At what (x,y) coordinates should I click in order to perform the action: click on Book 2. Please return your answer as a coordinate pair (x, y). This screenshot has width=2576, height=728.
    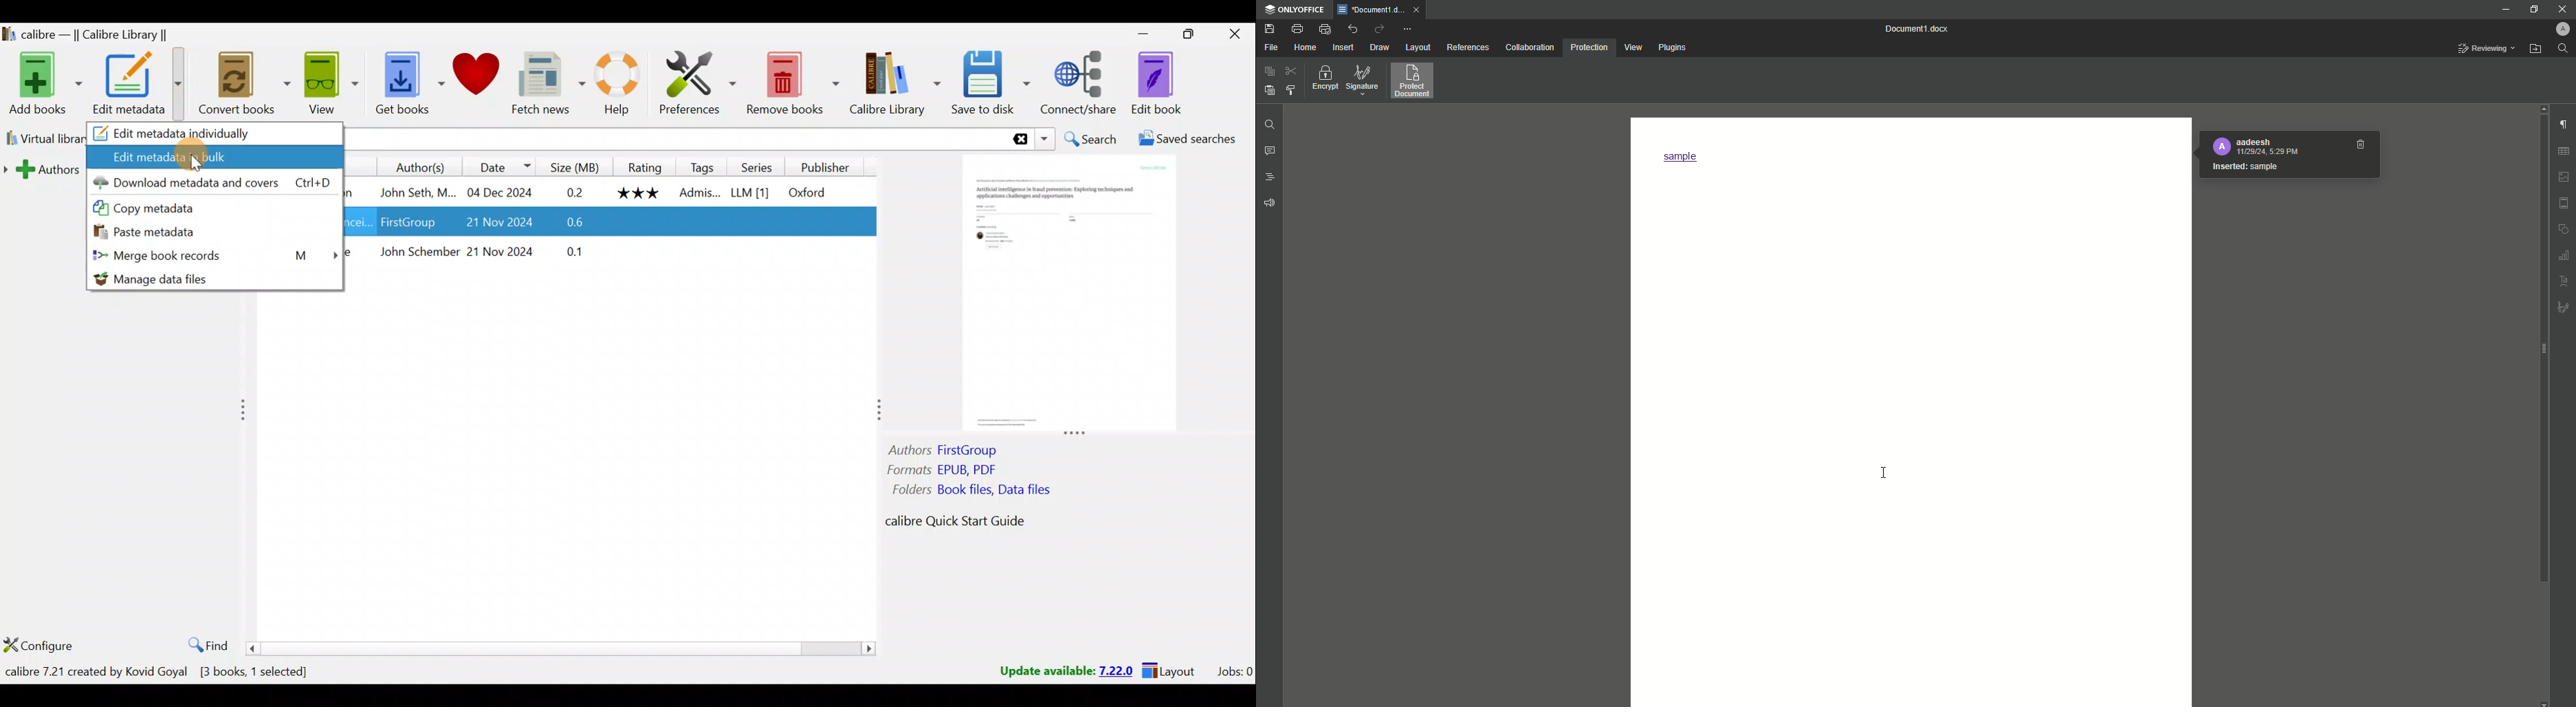
    Looking at the image, I should click on (606, 220).